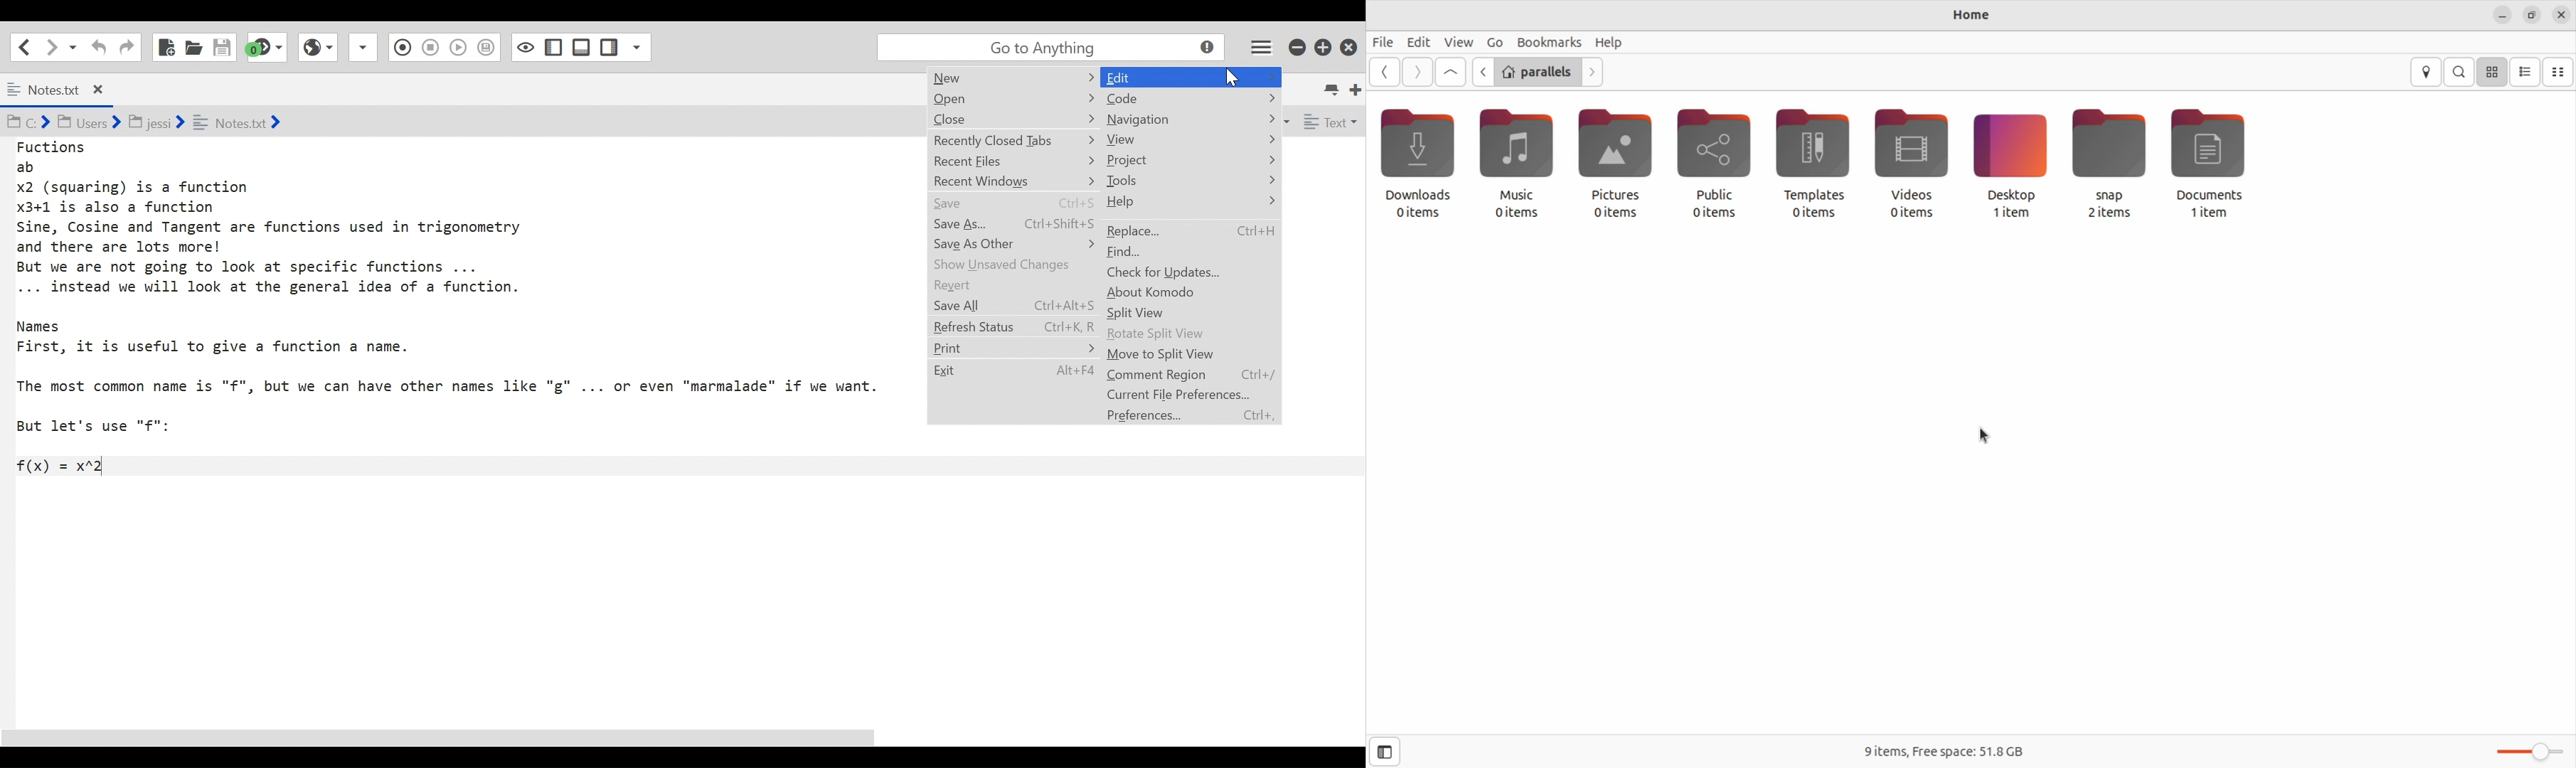 The image size is (2576, 784). Describe the element at coordinates (1912, 215) in the screenshot. I see `0 items` at that location.